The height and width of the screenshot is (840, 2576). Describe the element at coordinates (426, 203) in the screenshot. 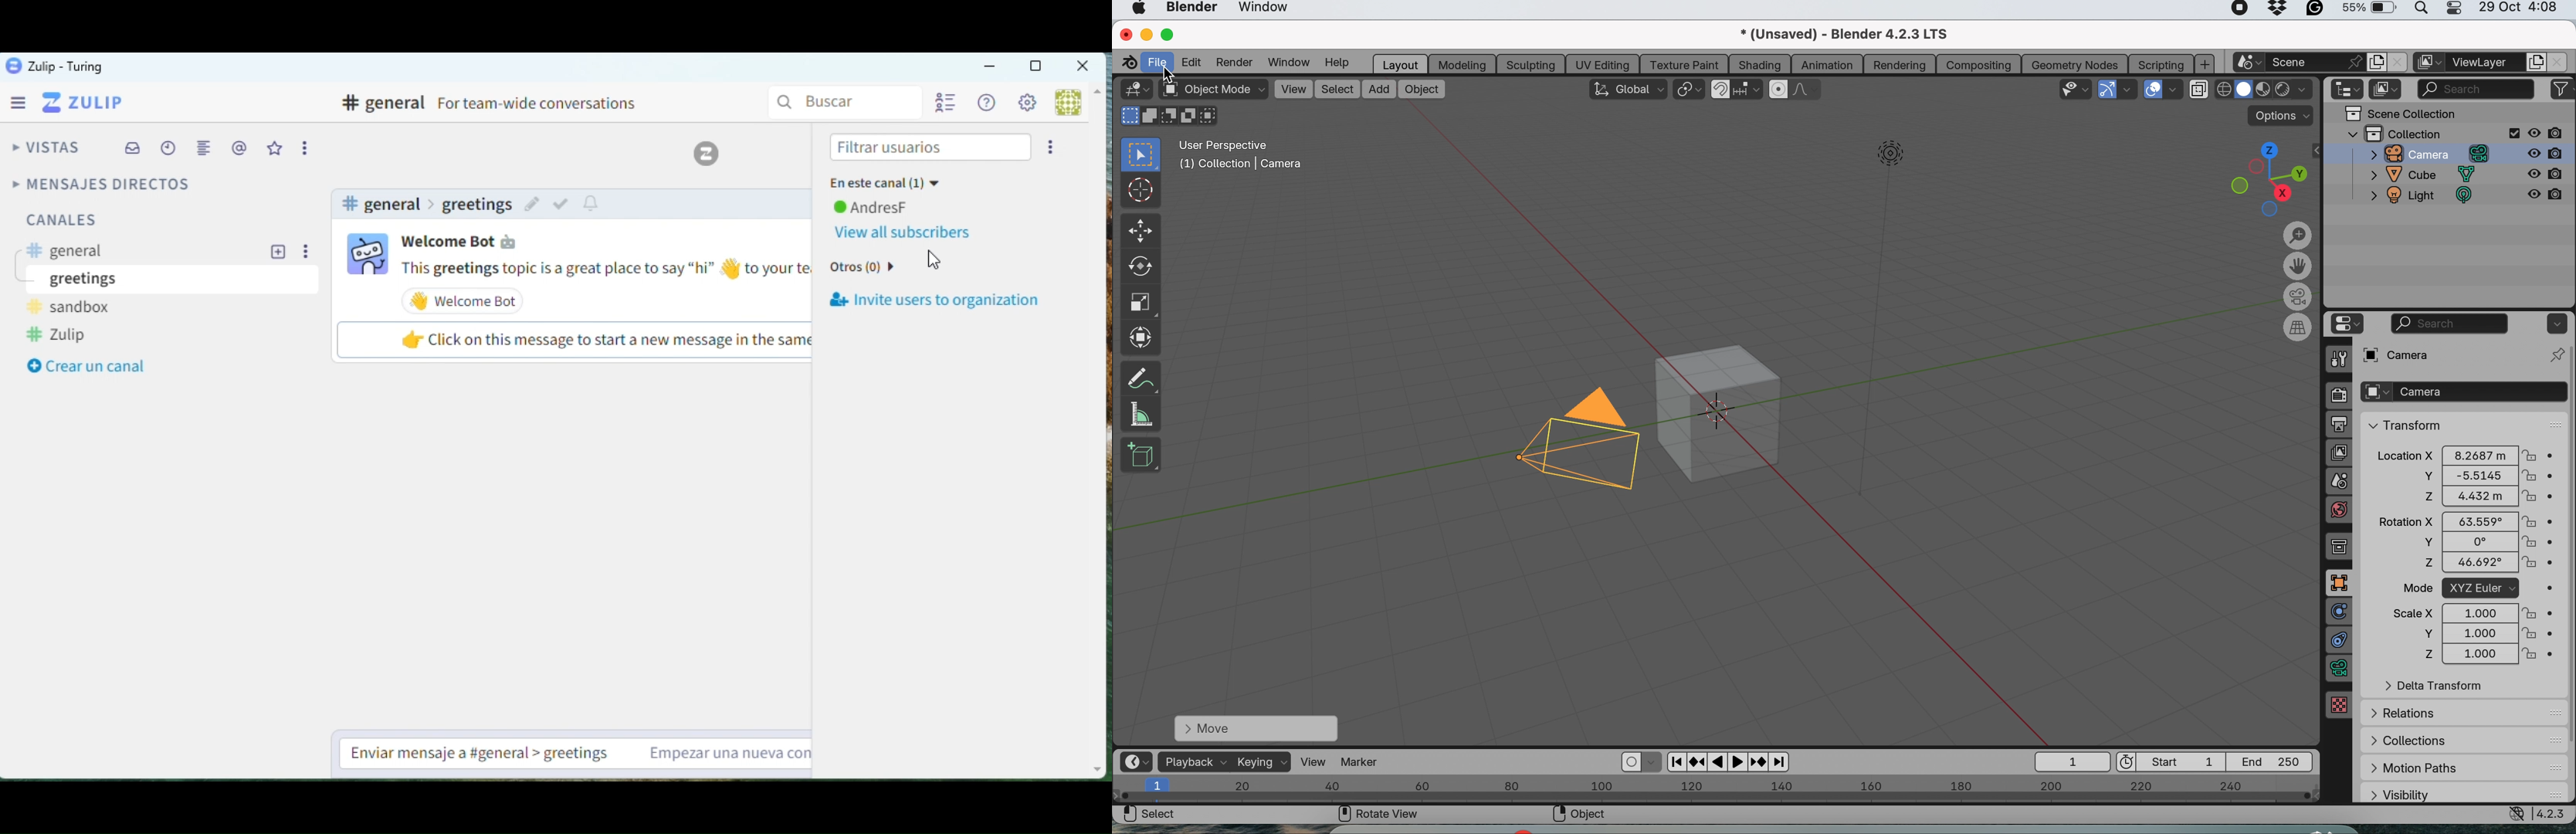

I see `channel` at that location.